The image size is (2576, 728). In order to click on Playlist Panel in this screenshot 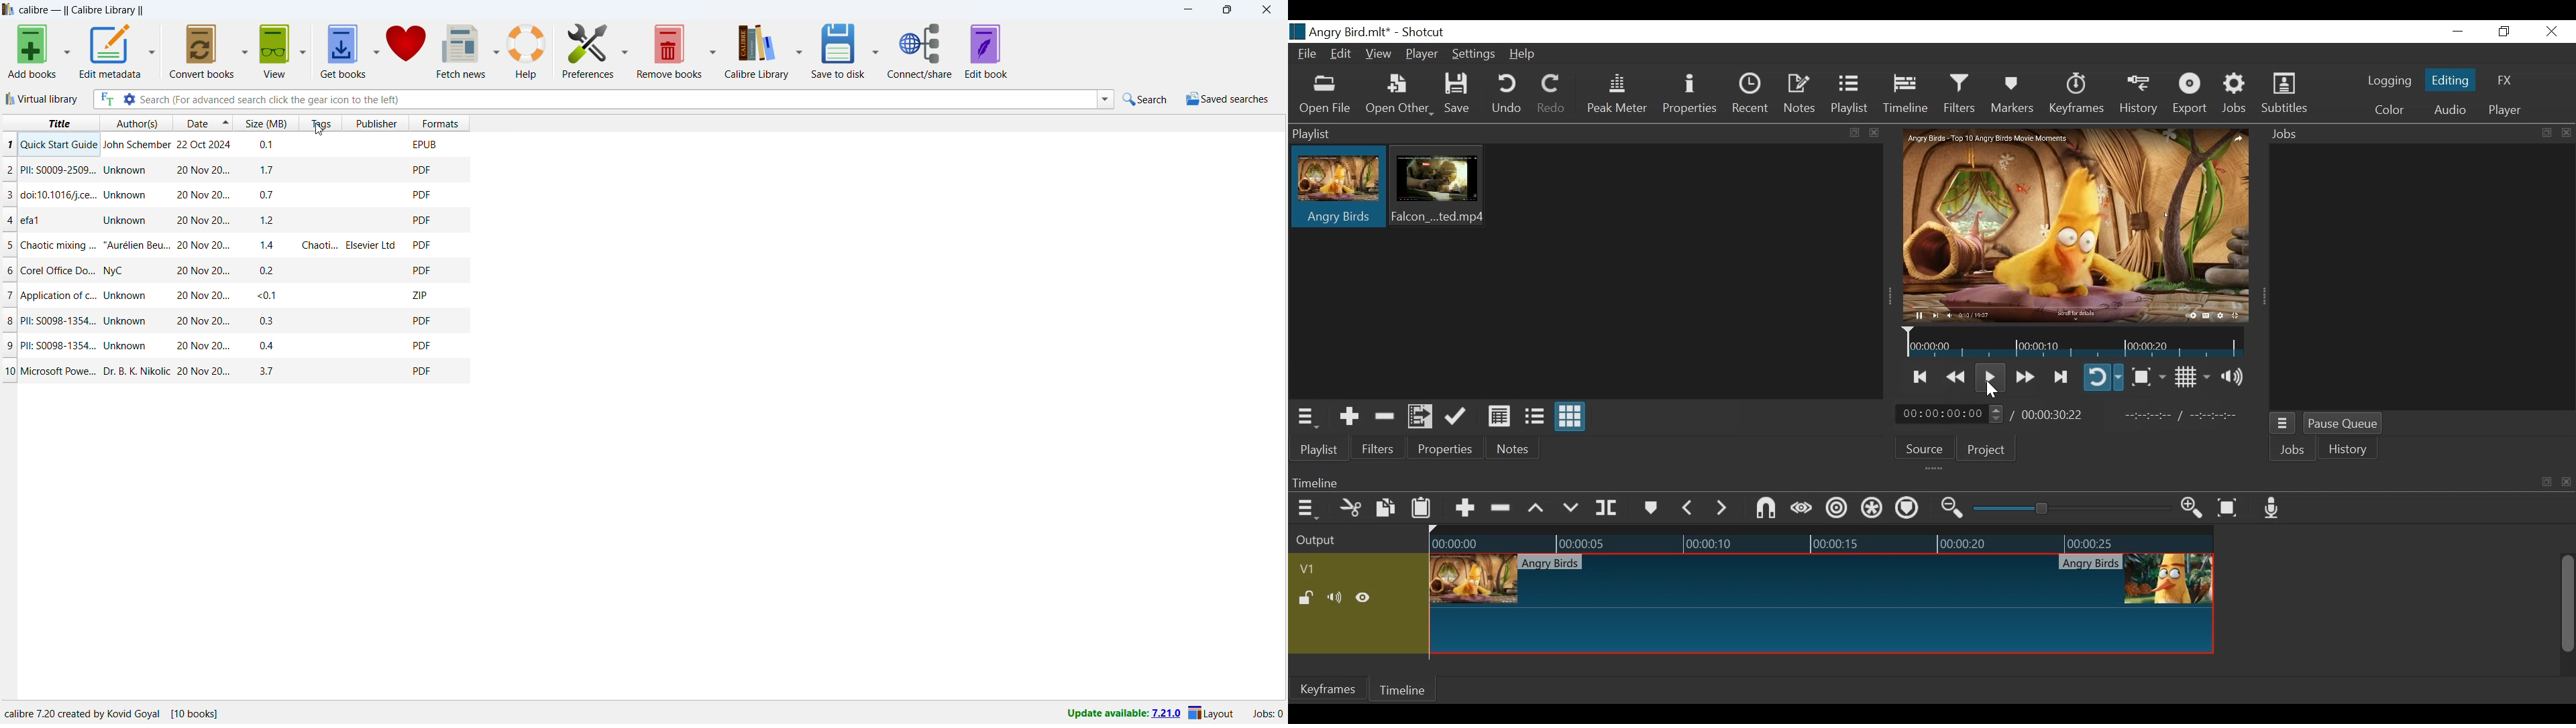, I will do `click(1582, 134)`.